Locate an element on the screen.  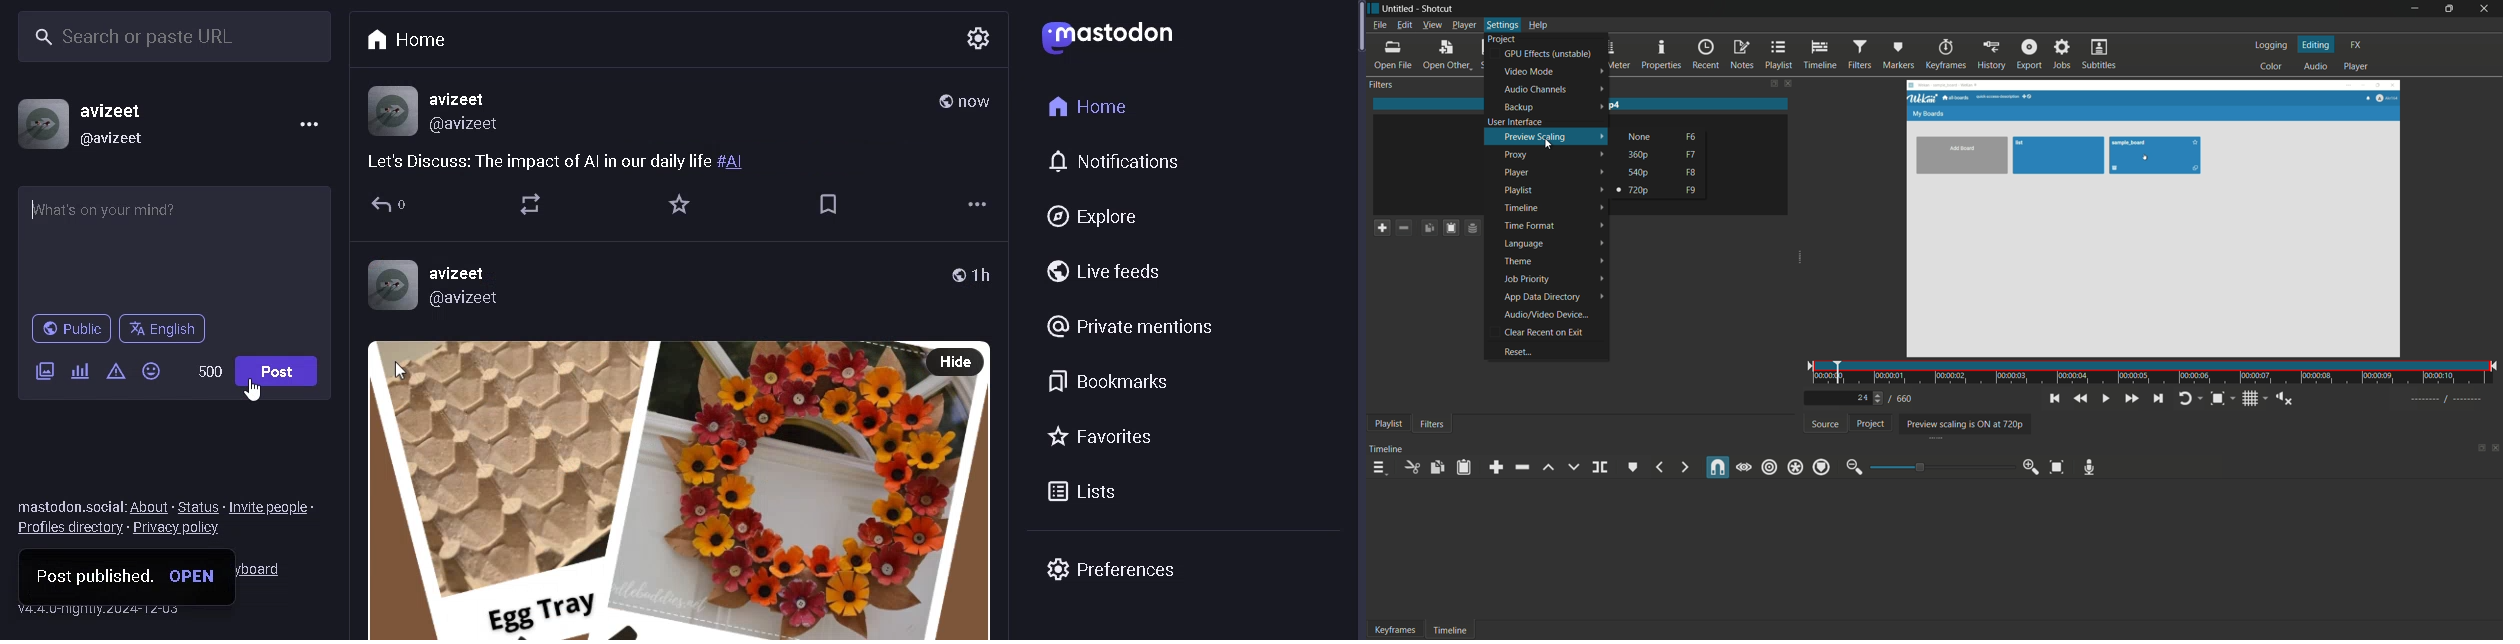
FAVORITES is located at coordinates (1101, 438).